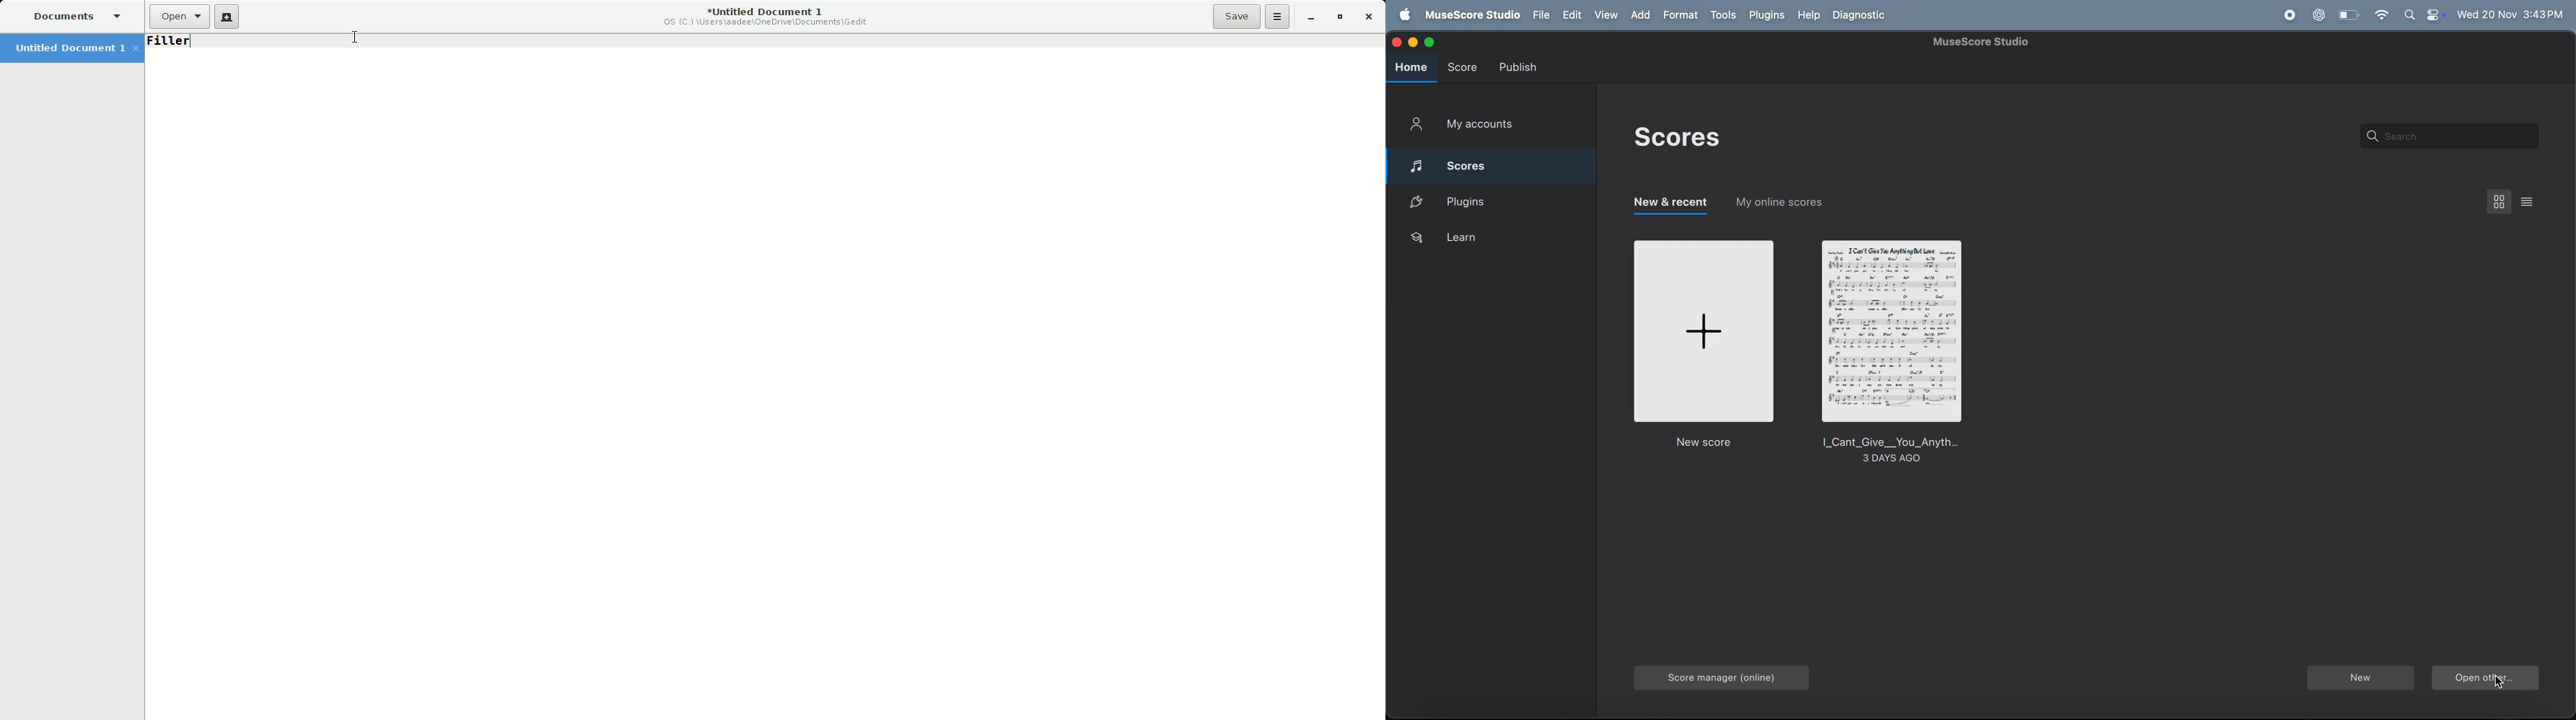 The height and width of the screenshot is (728, 2576). What do you see at coordinates (2449, 136) in the screenshot?
I see `search` at bounding box center [2449, 136].